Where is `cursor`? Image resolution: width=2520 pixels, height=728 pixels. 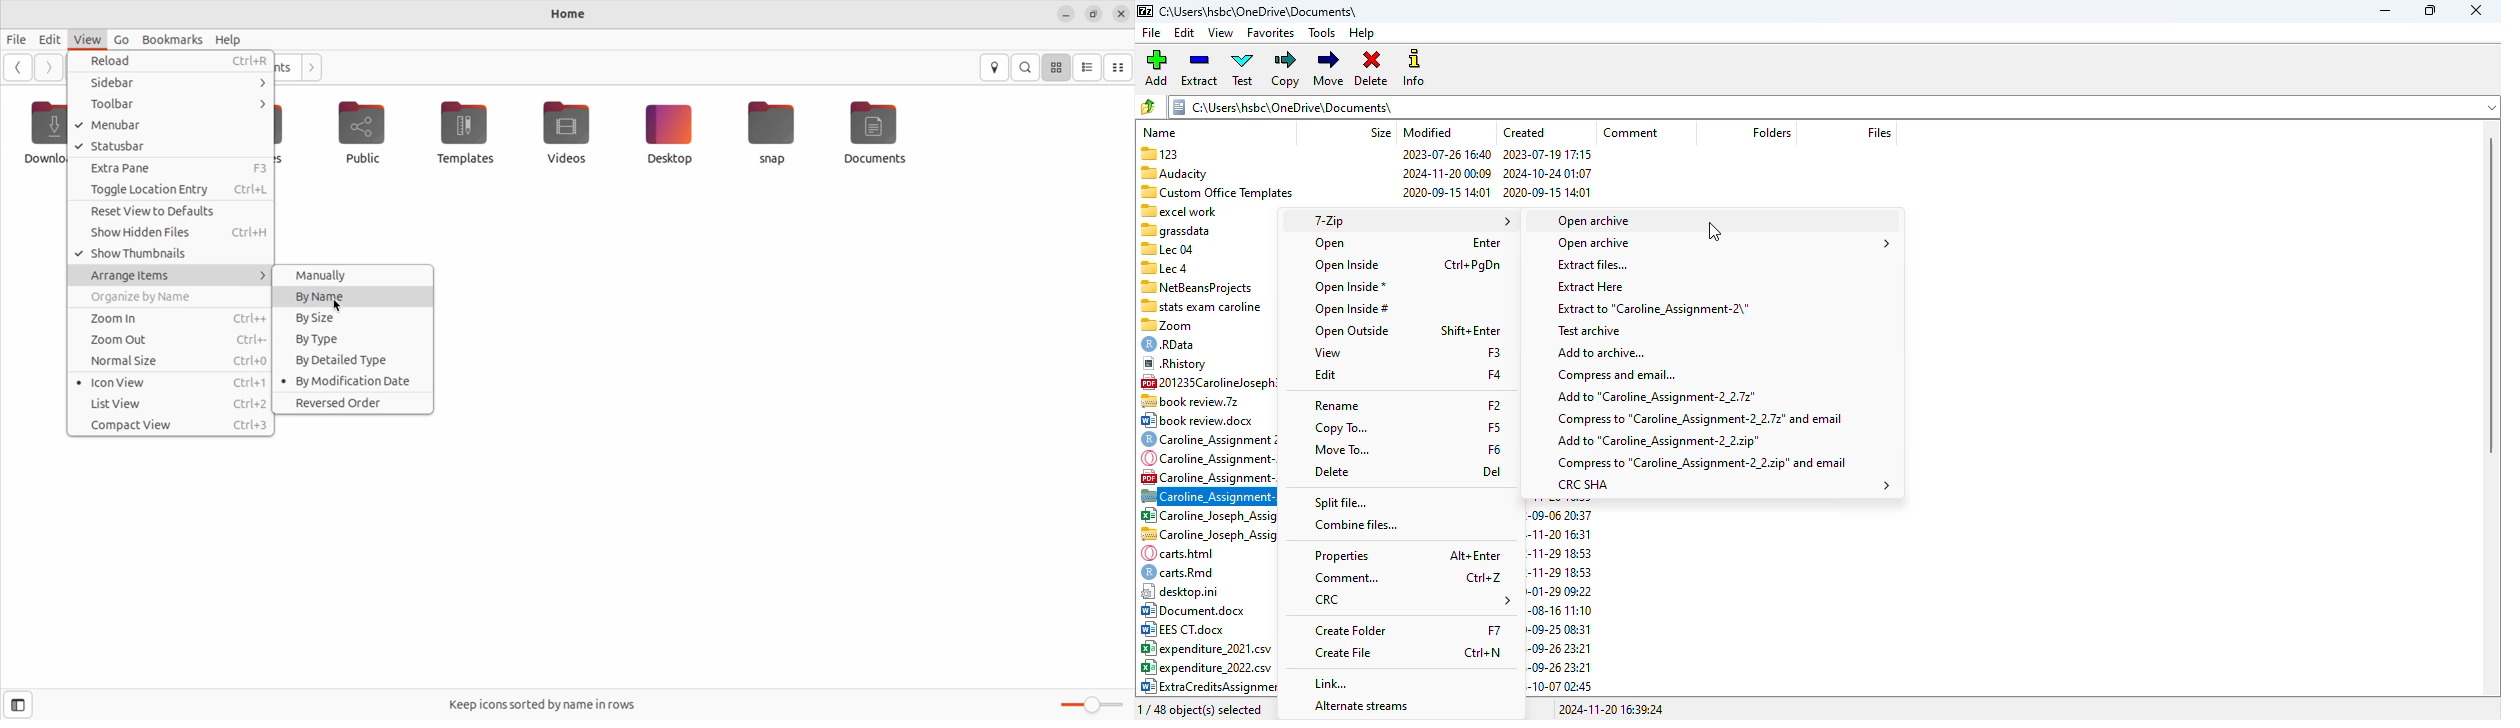
cursor is located at coordinates (338, 304).